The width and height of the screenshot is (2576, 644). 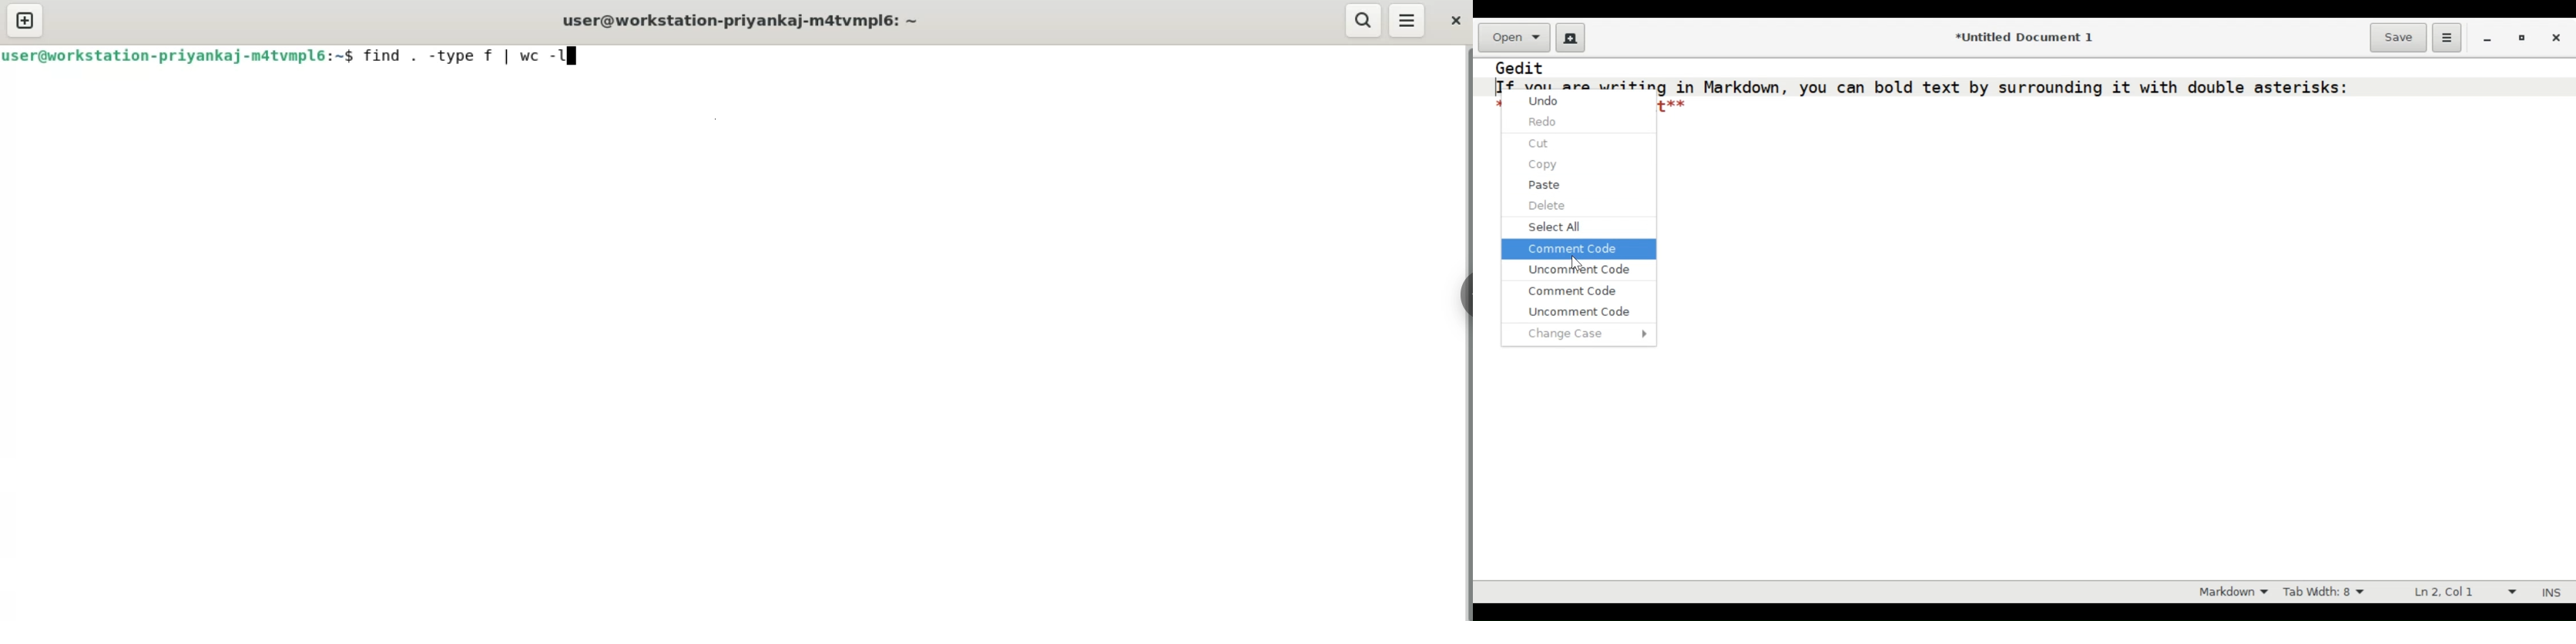 I want to click on Copy, so click(x=1546, y=165).